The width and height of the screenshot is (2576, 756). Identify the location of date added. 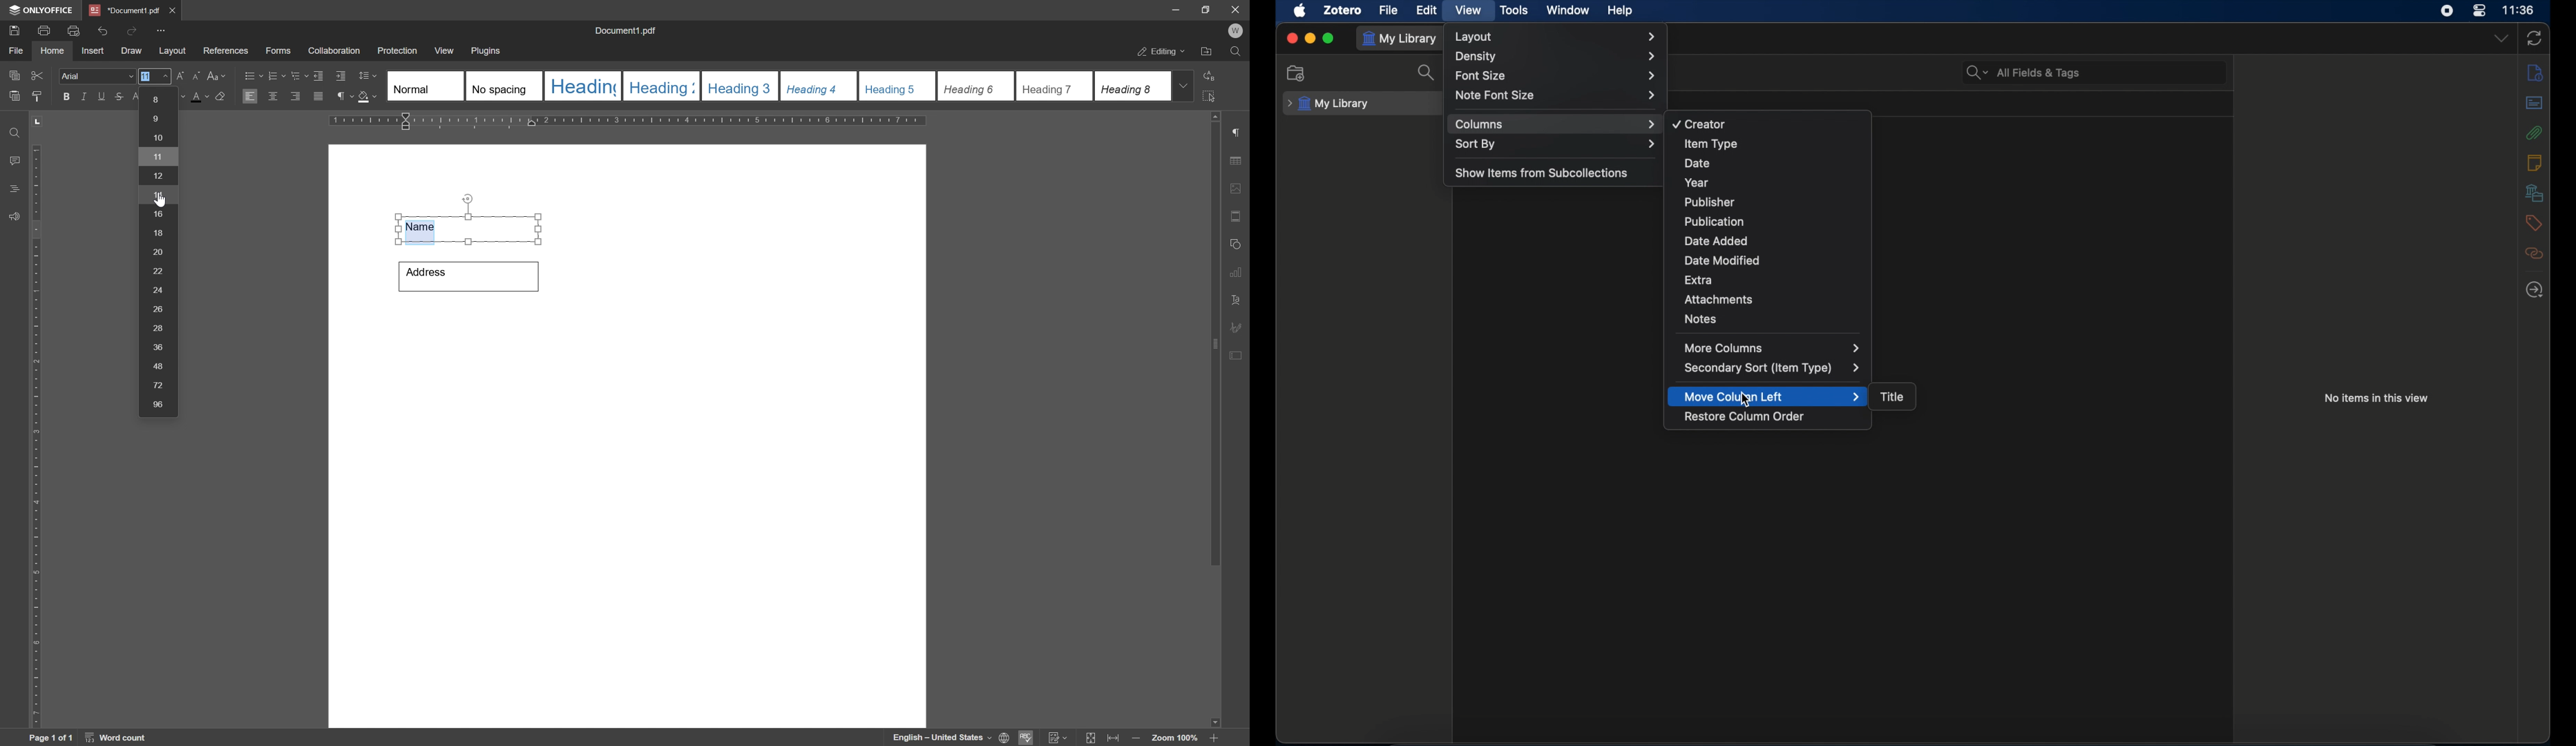
(1717, 242).